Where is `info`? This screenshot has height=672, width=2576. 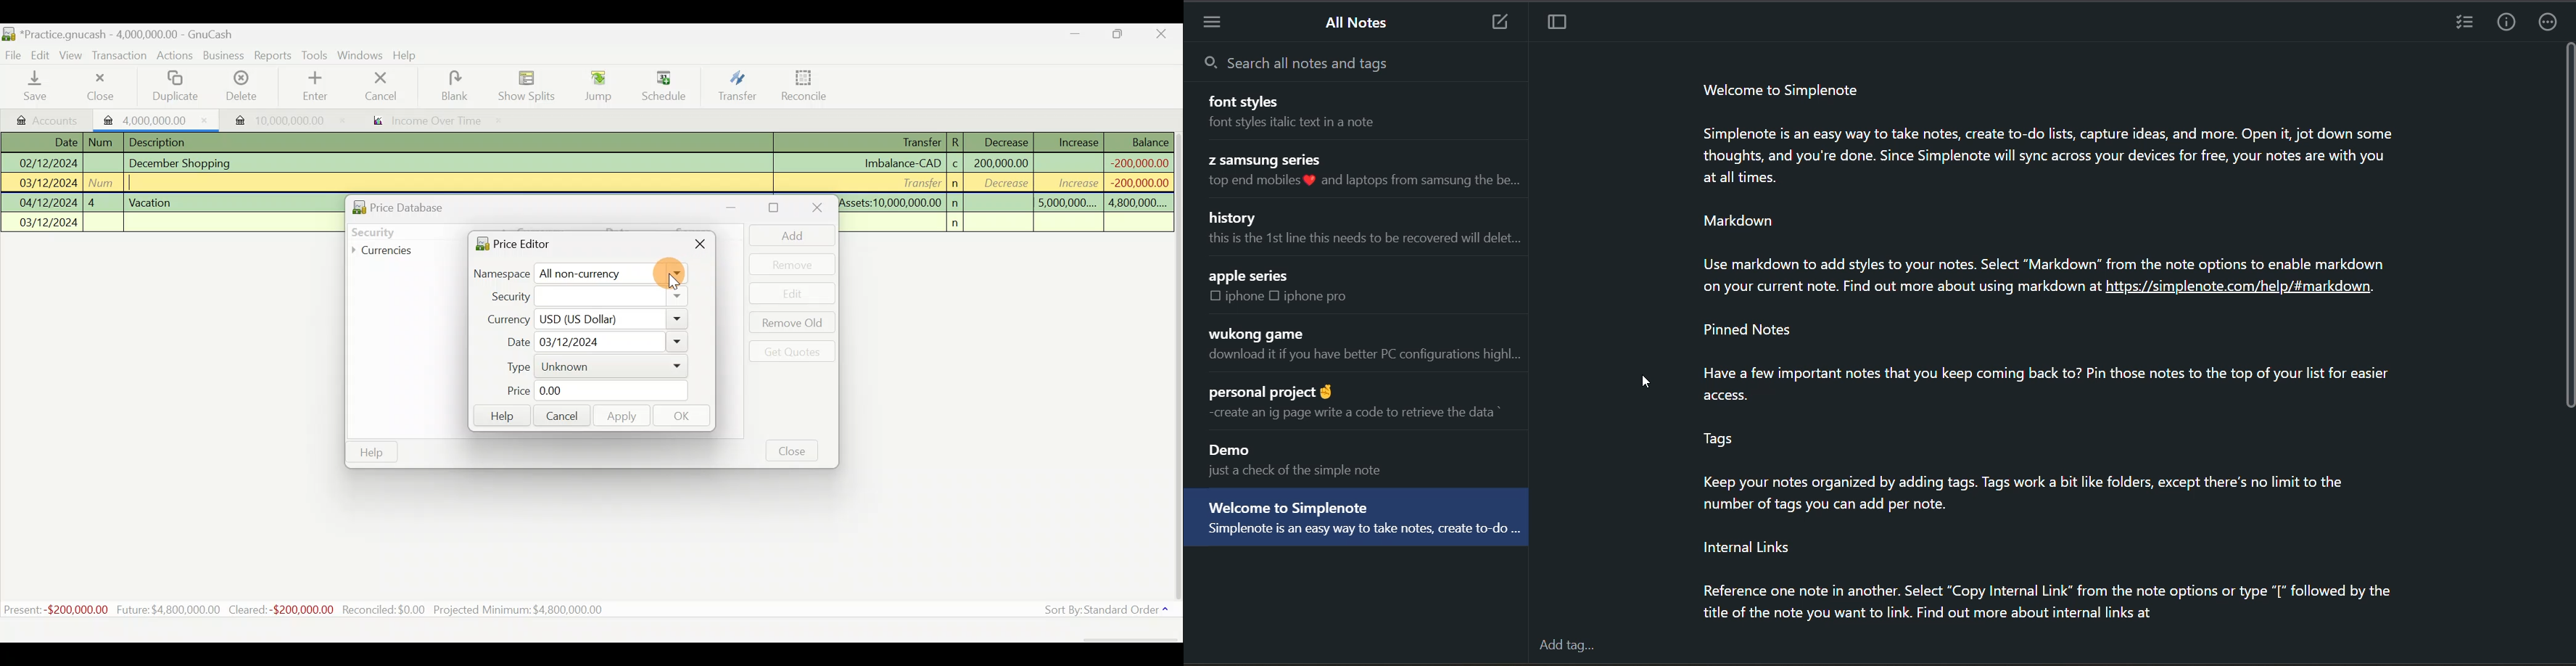 info is located at coordinates (2509, 22).